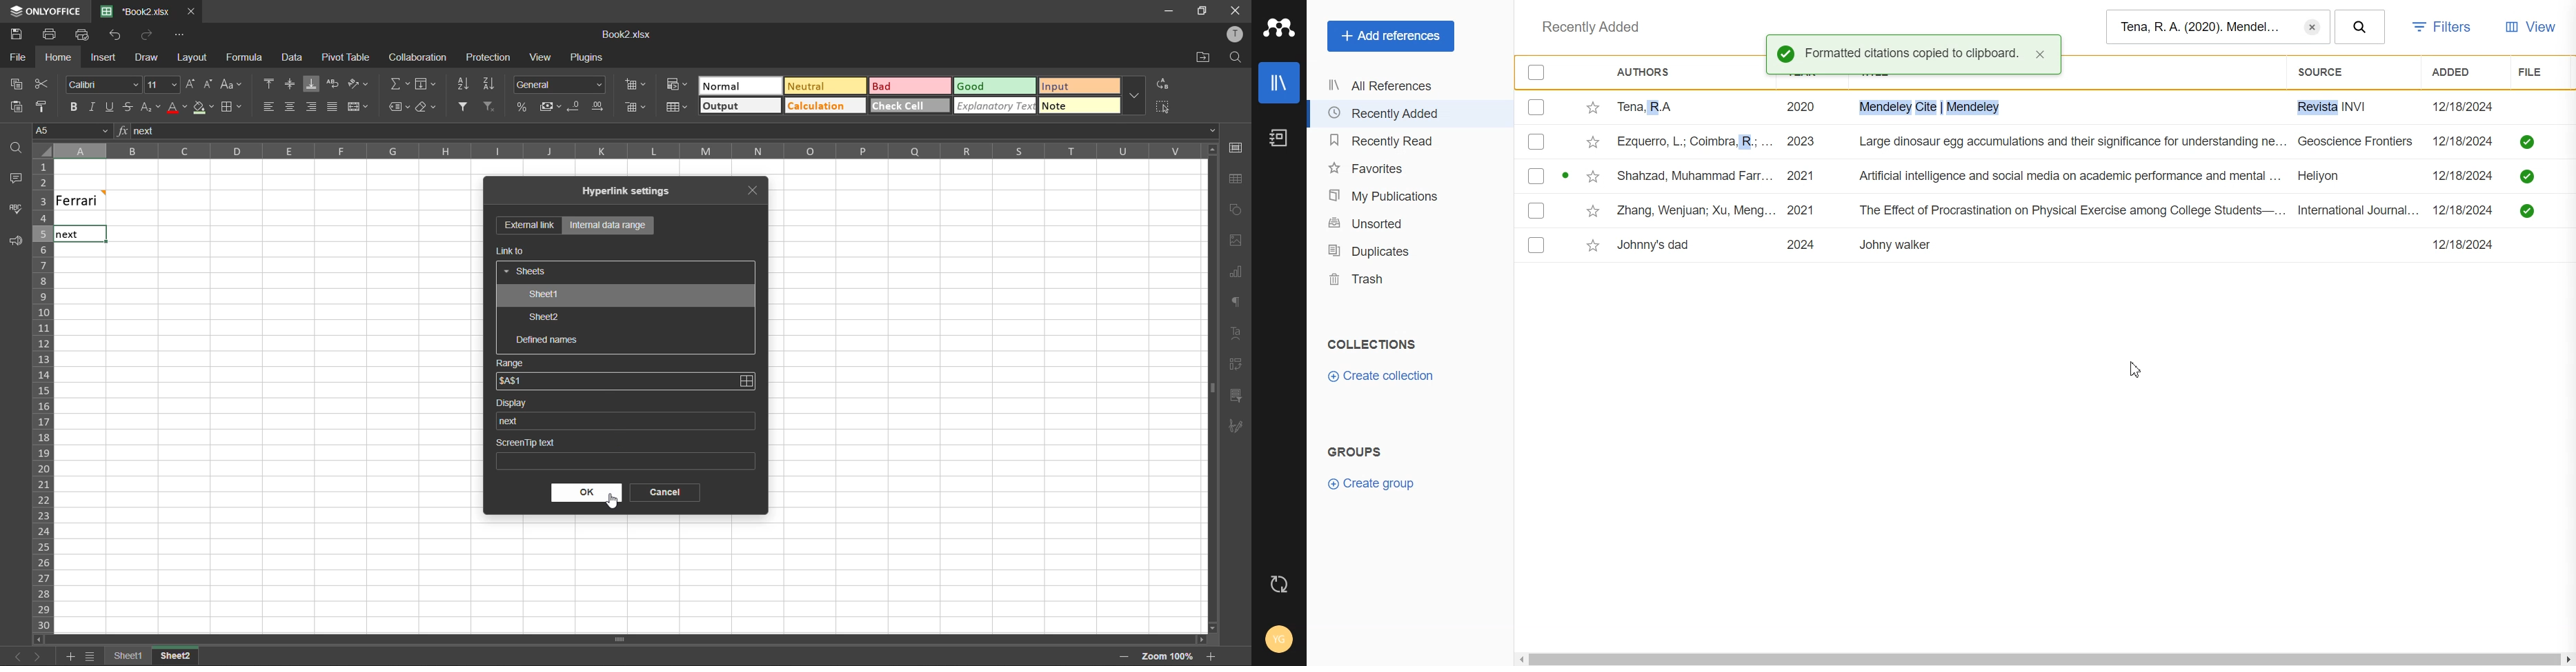 This screenshot has height=672, width=2576. I want to click on Checkbox, so click(1537, 107).